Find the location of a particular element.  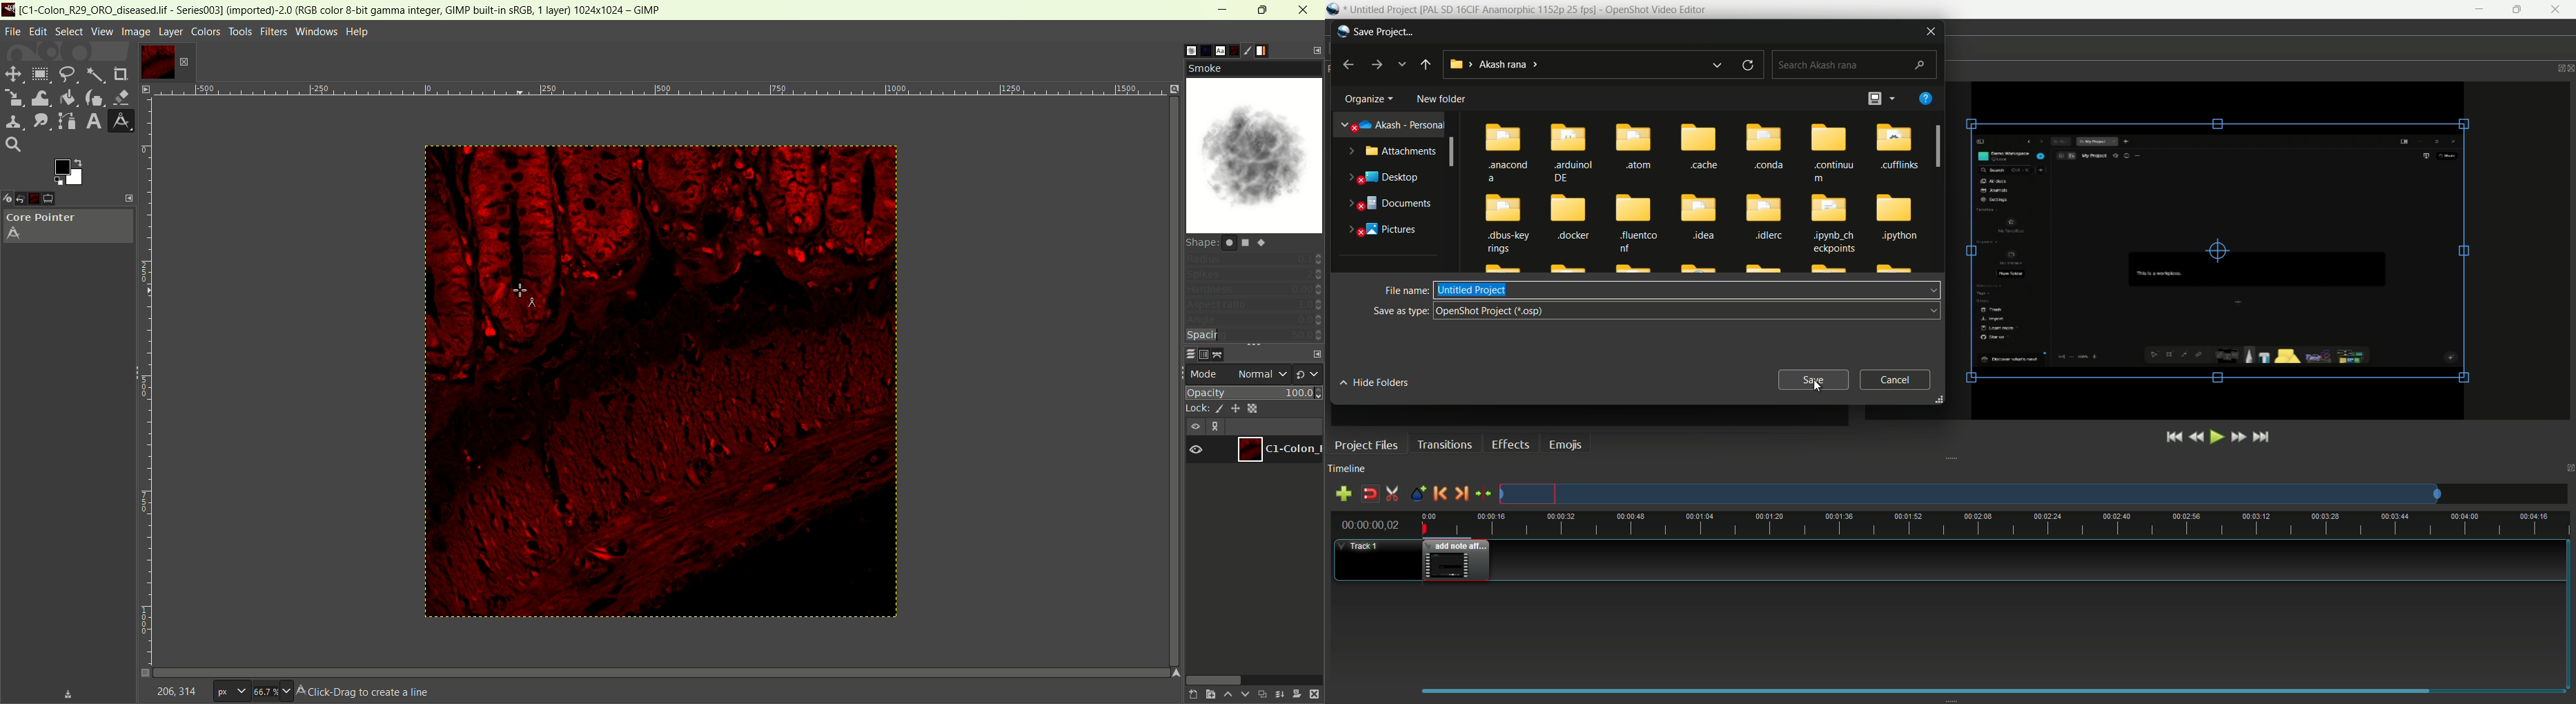

save project is located at coordinates (1384, 32).